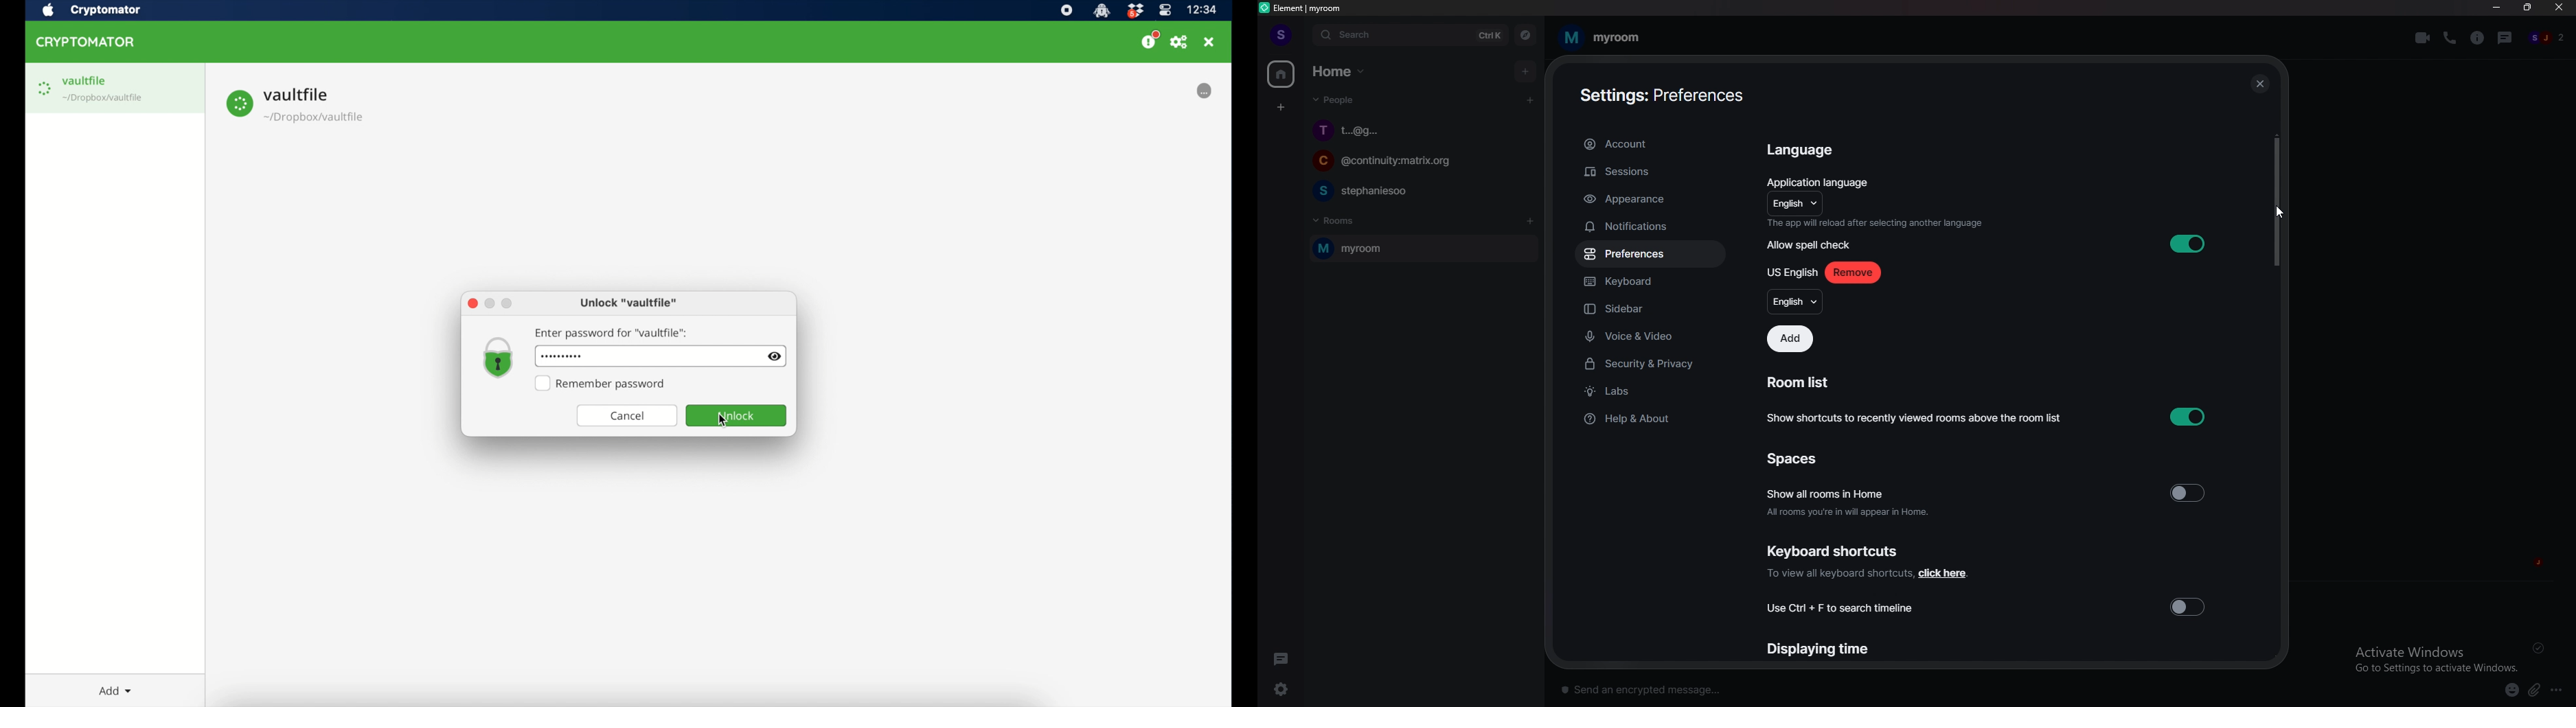 The width and height of the screenshot is (2576, 728). Describe the element at coordinates (1418, 163) in the screenshot. I see `chat` at that location.